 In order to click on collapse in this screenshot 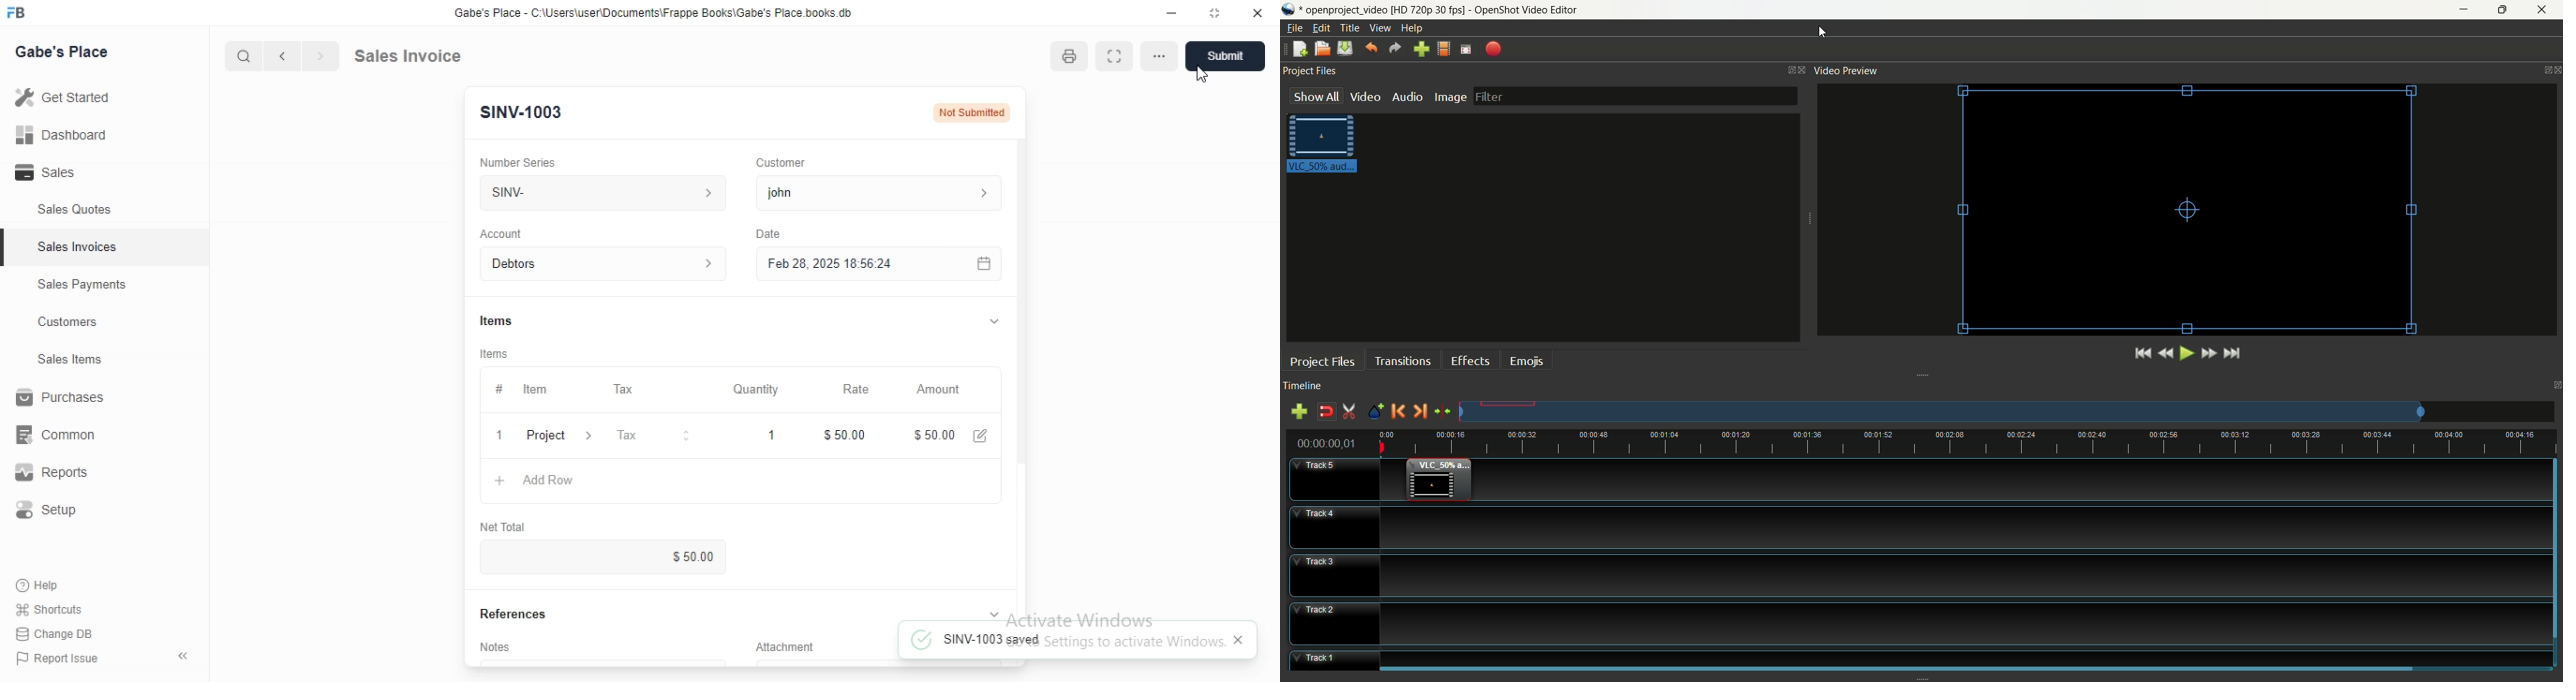, I will do `click(991, 321)`.